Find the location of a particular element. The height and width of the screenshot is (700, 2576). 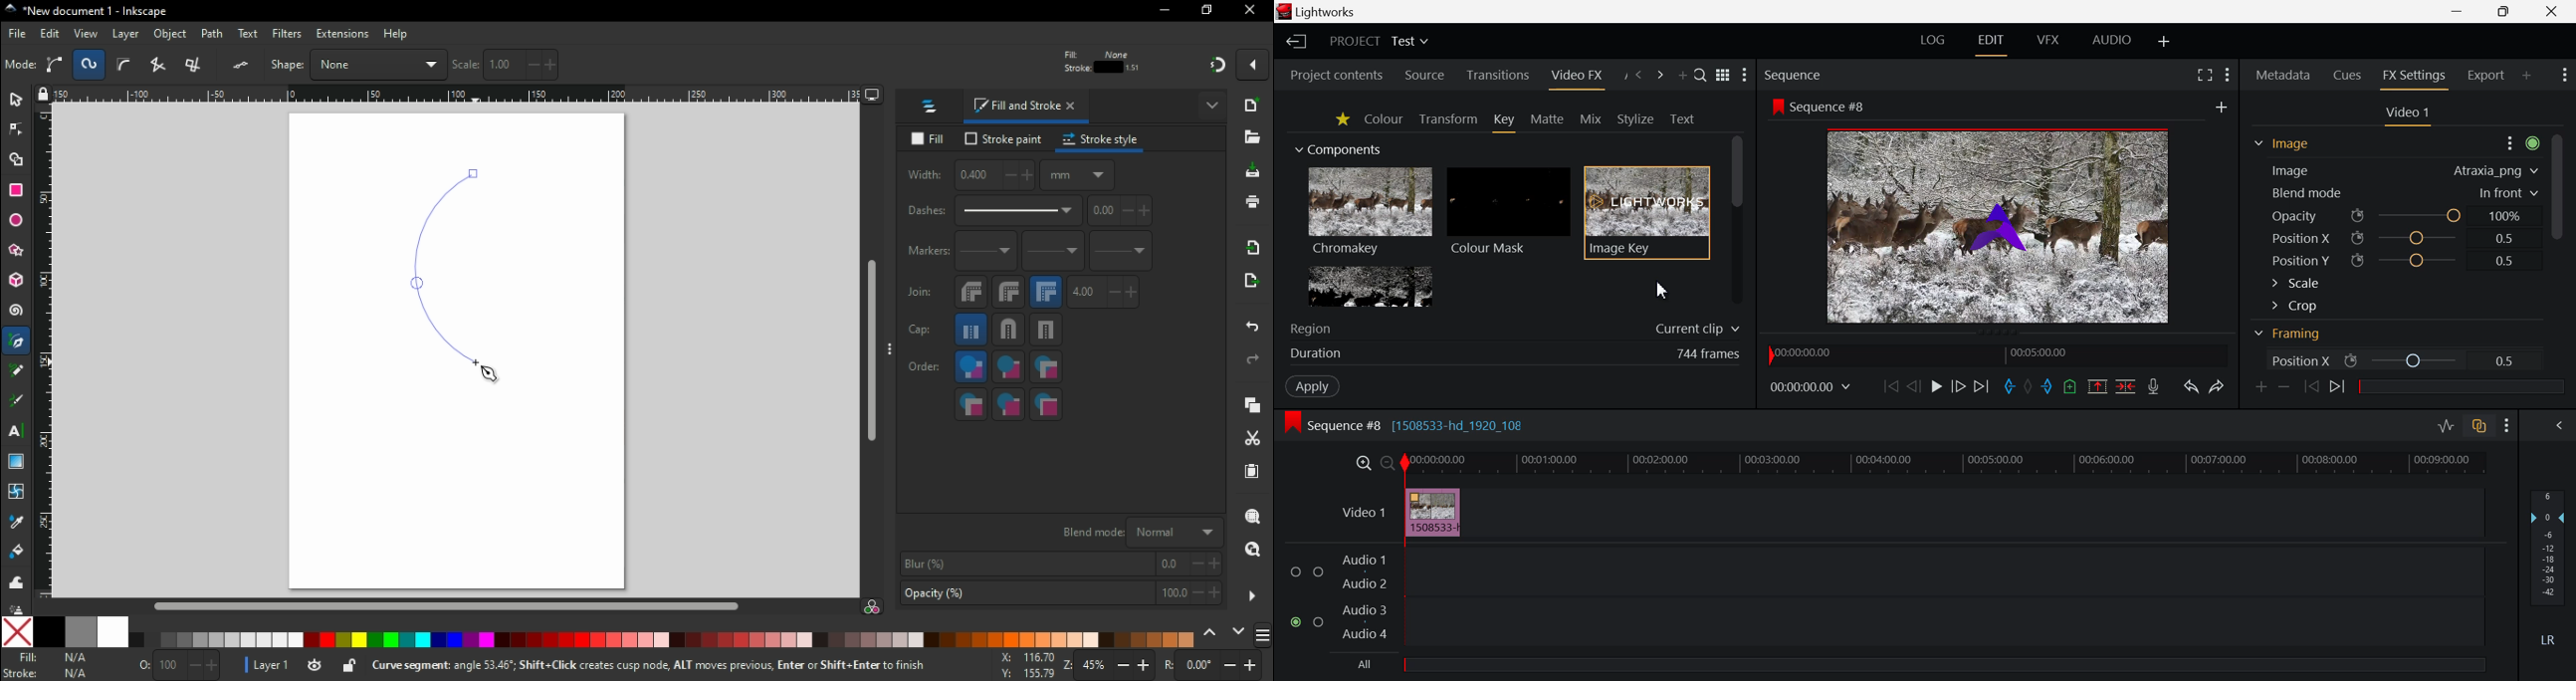

Remove all marked section is located at coordinates (2097, 387).